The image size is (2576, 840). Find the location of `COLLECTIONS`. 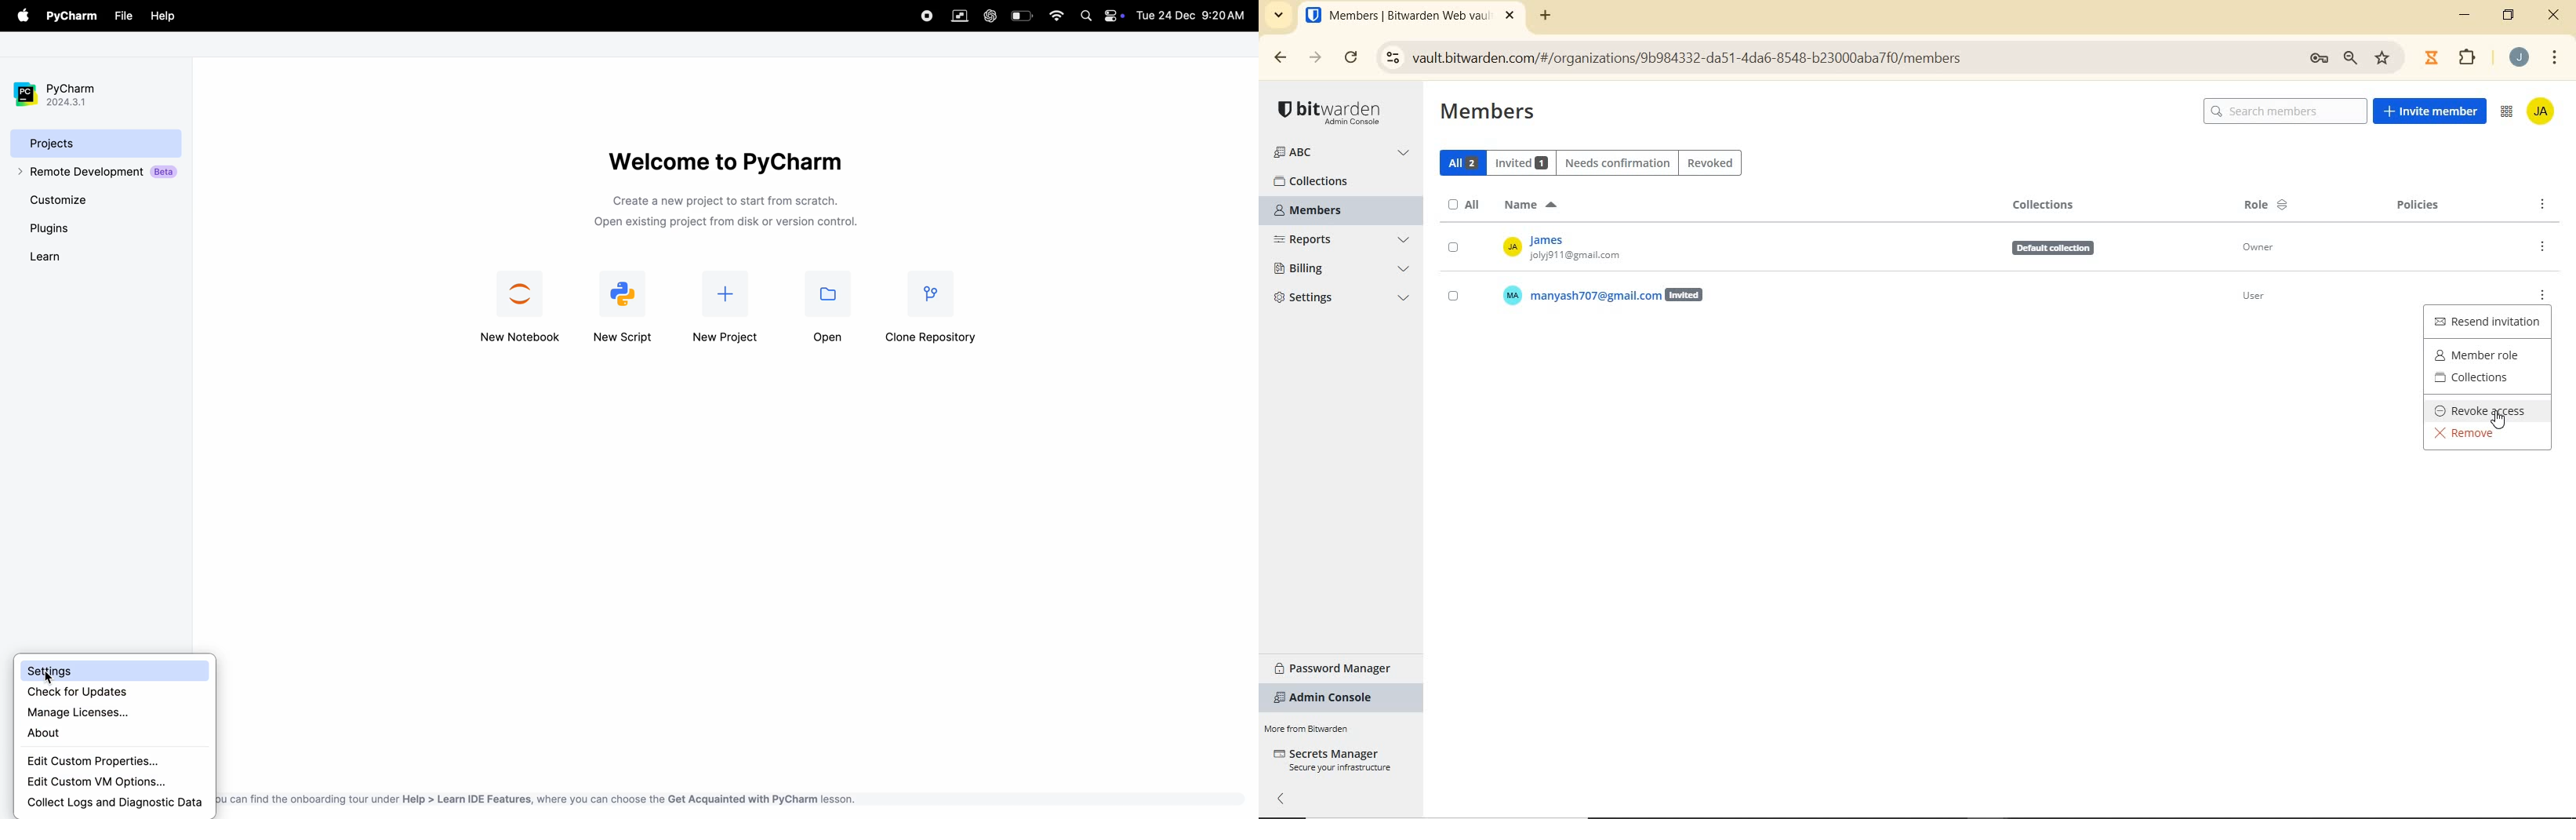

COLLECTIONS is located at coordinates (1327, 181).